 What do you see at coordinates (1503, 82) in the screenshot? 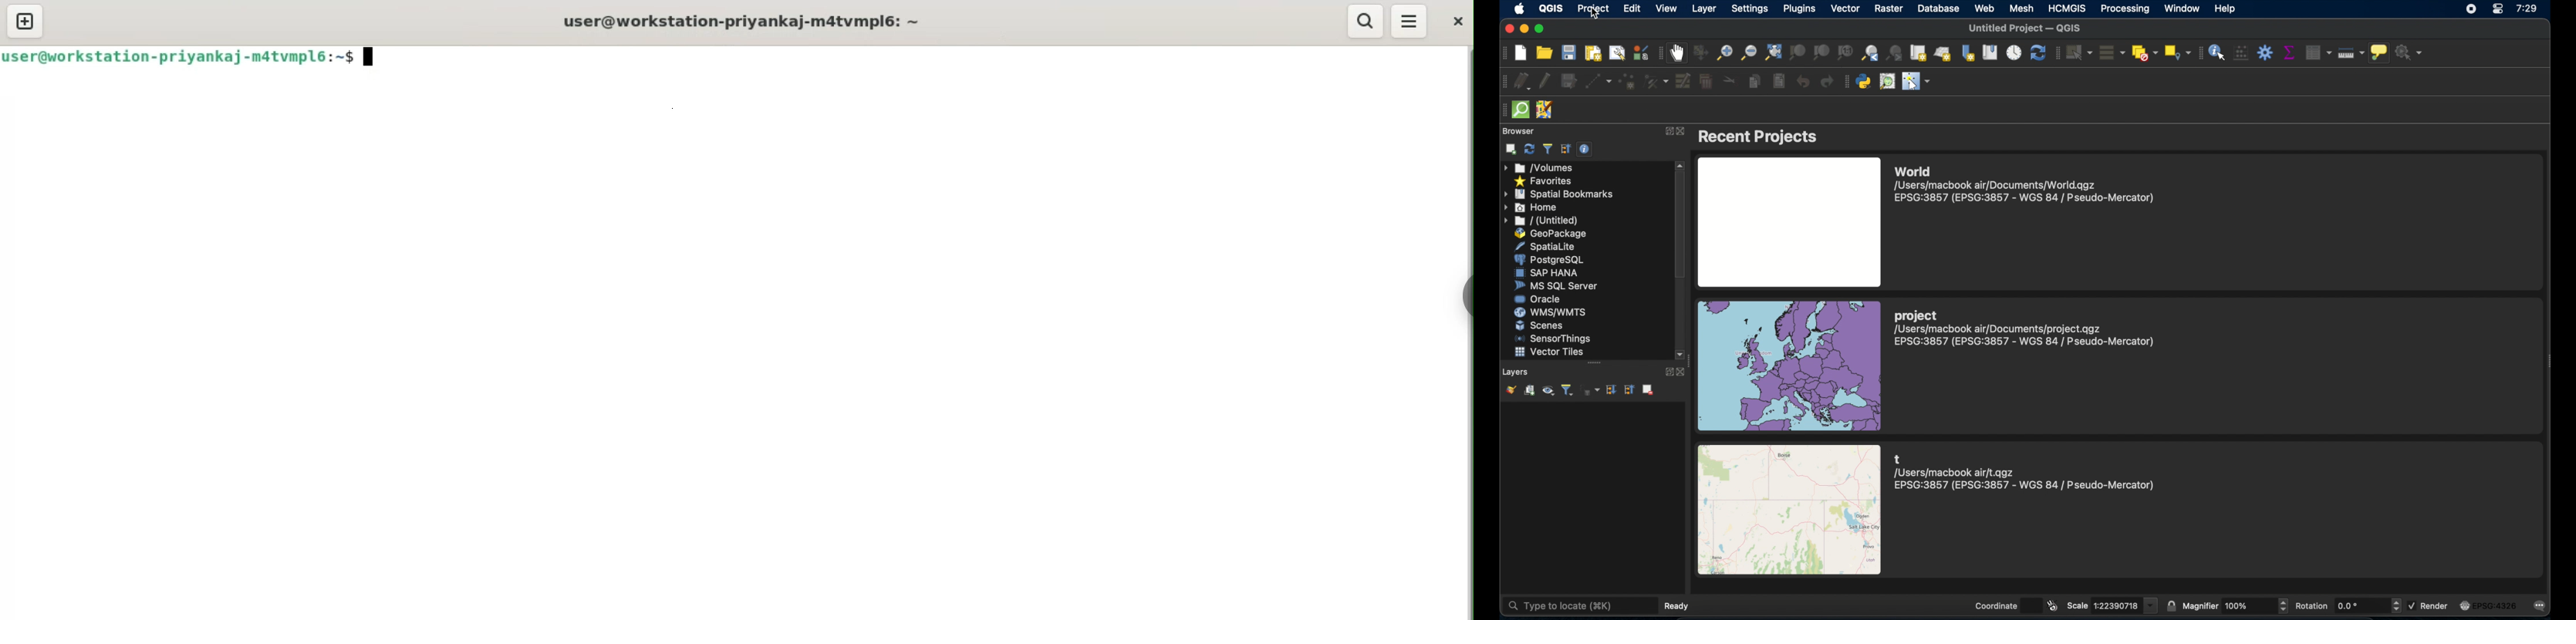
I see `digitizing toolbar` at bounding box center [1503, 82].